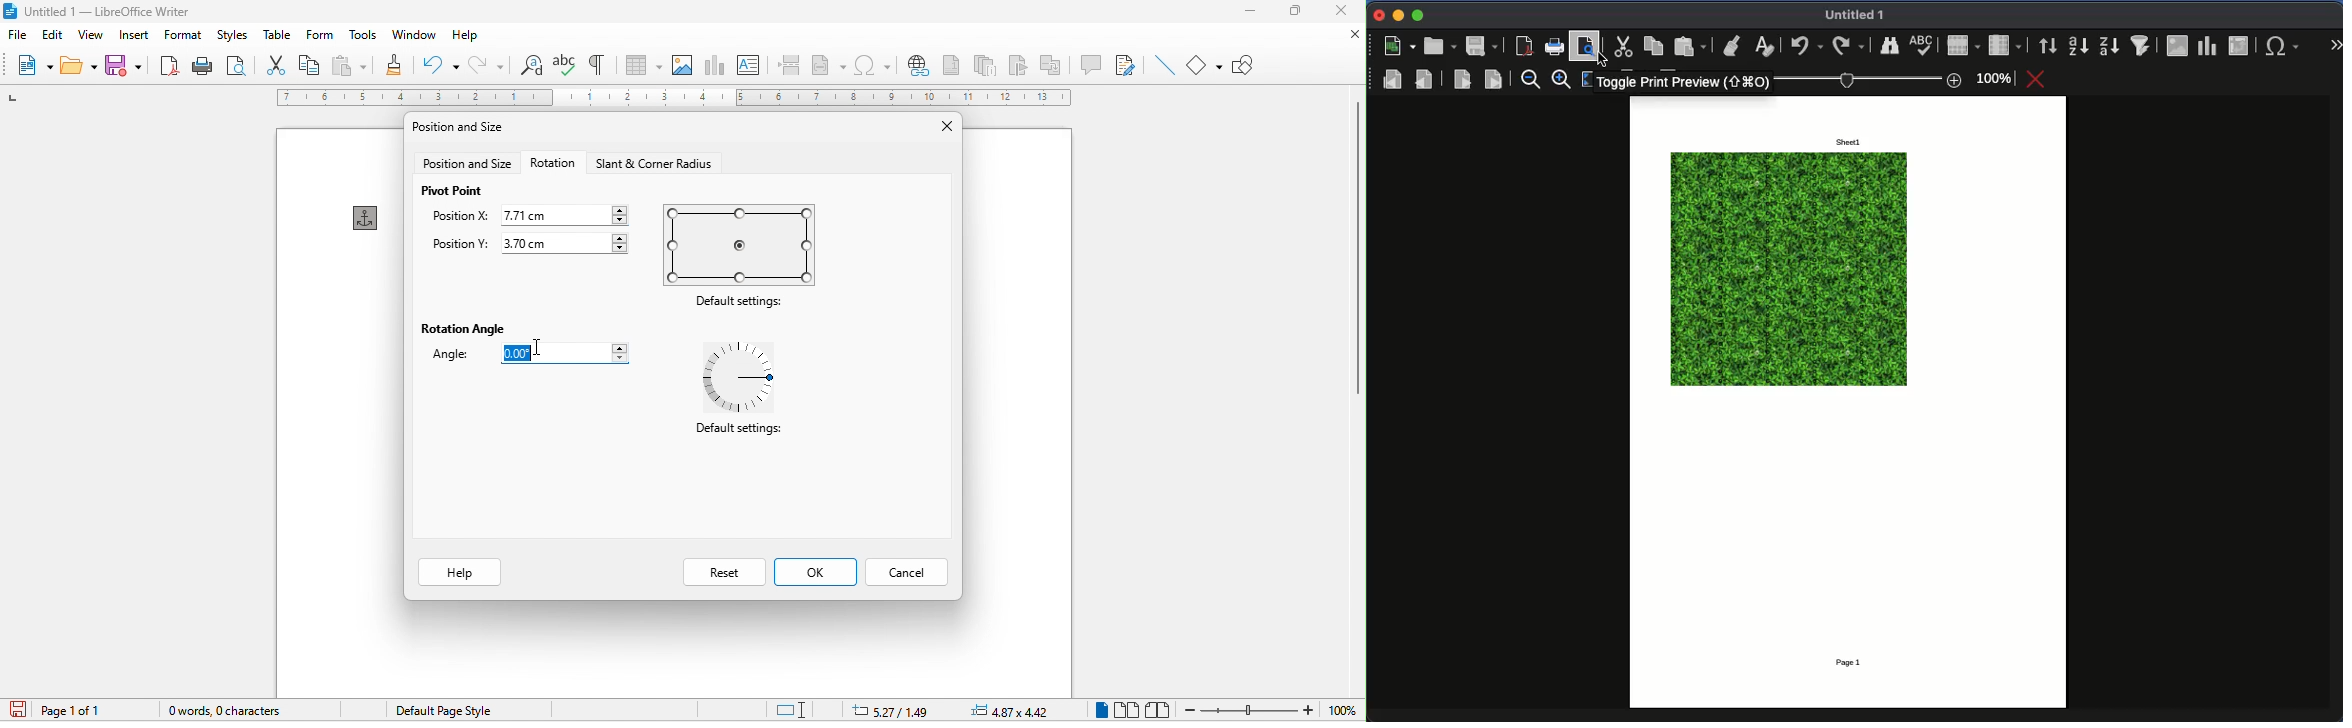 The image size is (2352, 728). What do you see at coordinates (361, 216) in the screenshot?
I see `anchor` at bounding box center [361, 216].